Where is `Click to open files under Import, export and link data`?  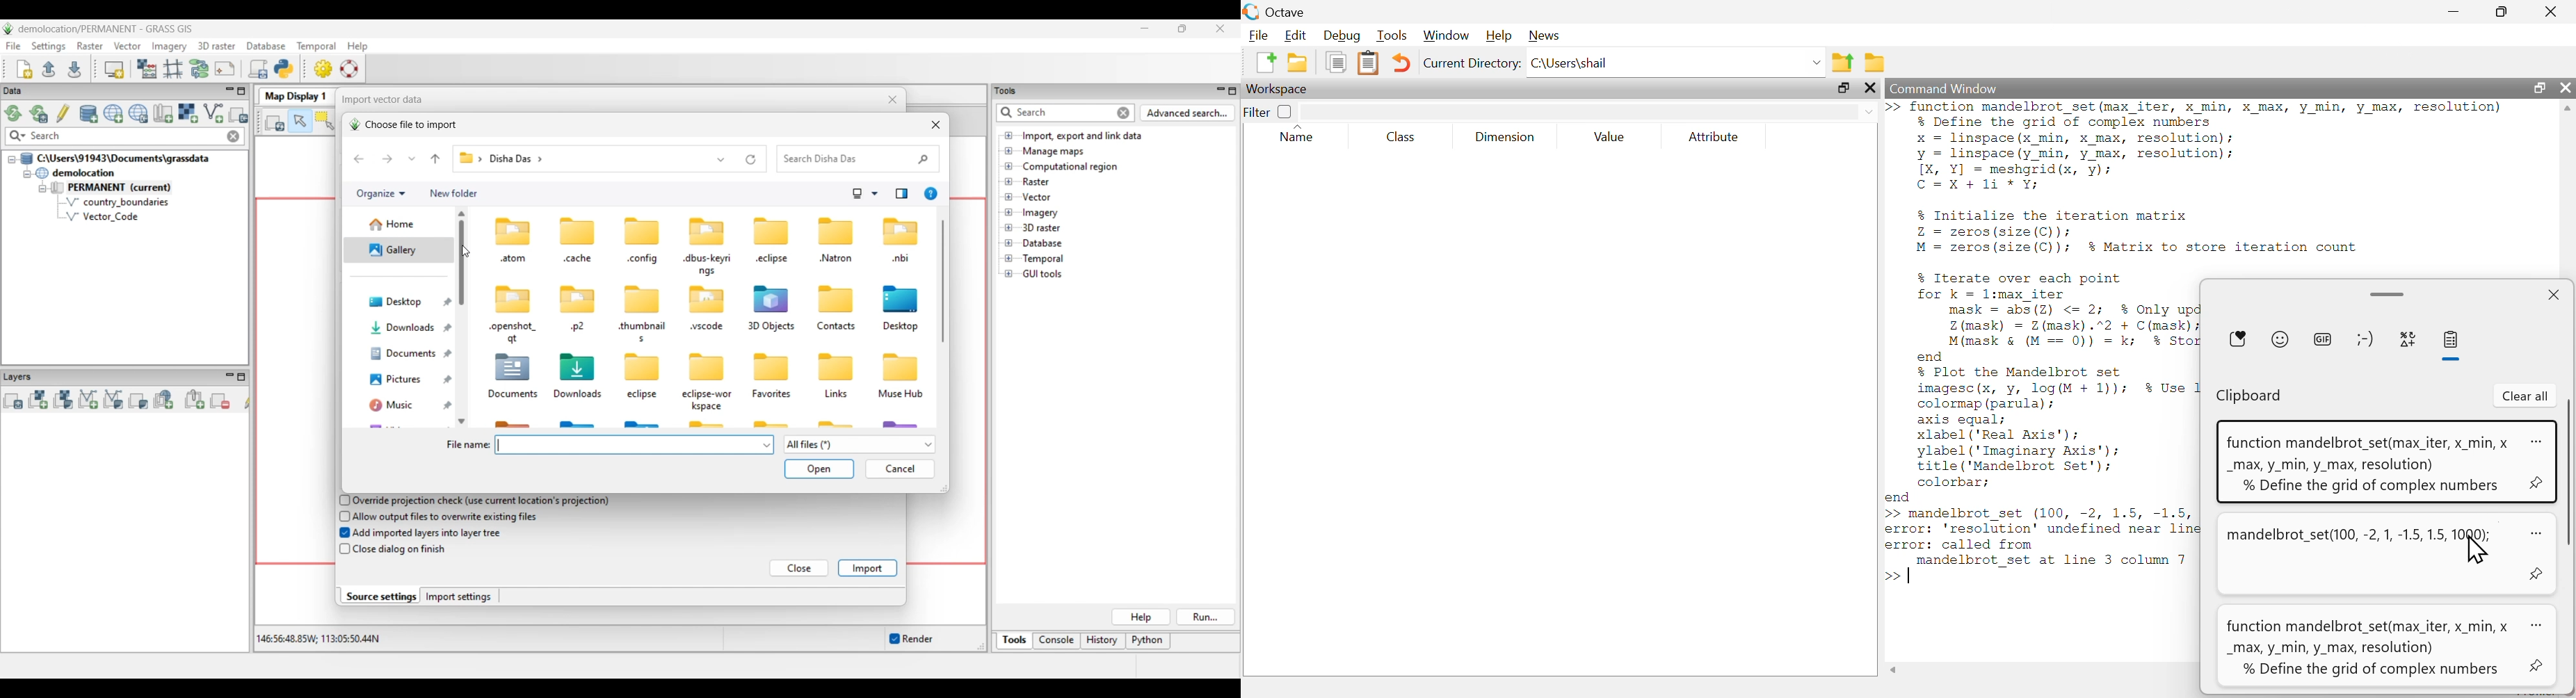
Click to open files under Import, export and link data is located at coordinates (1009, 135).